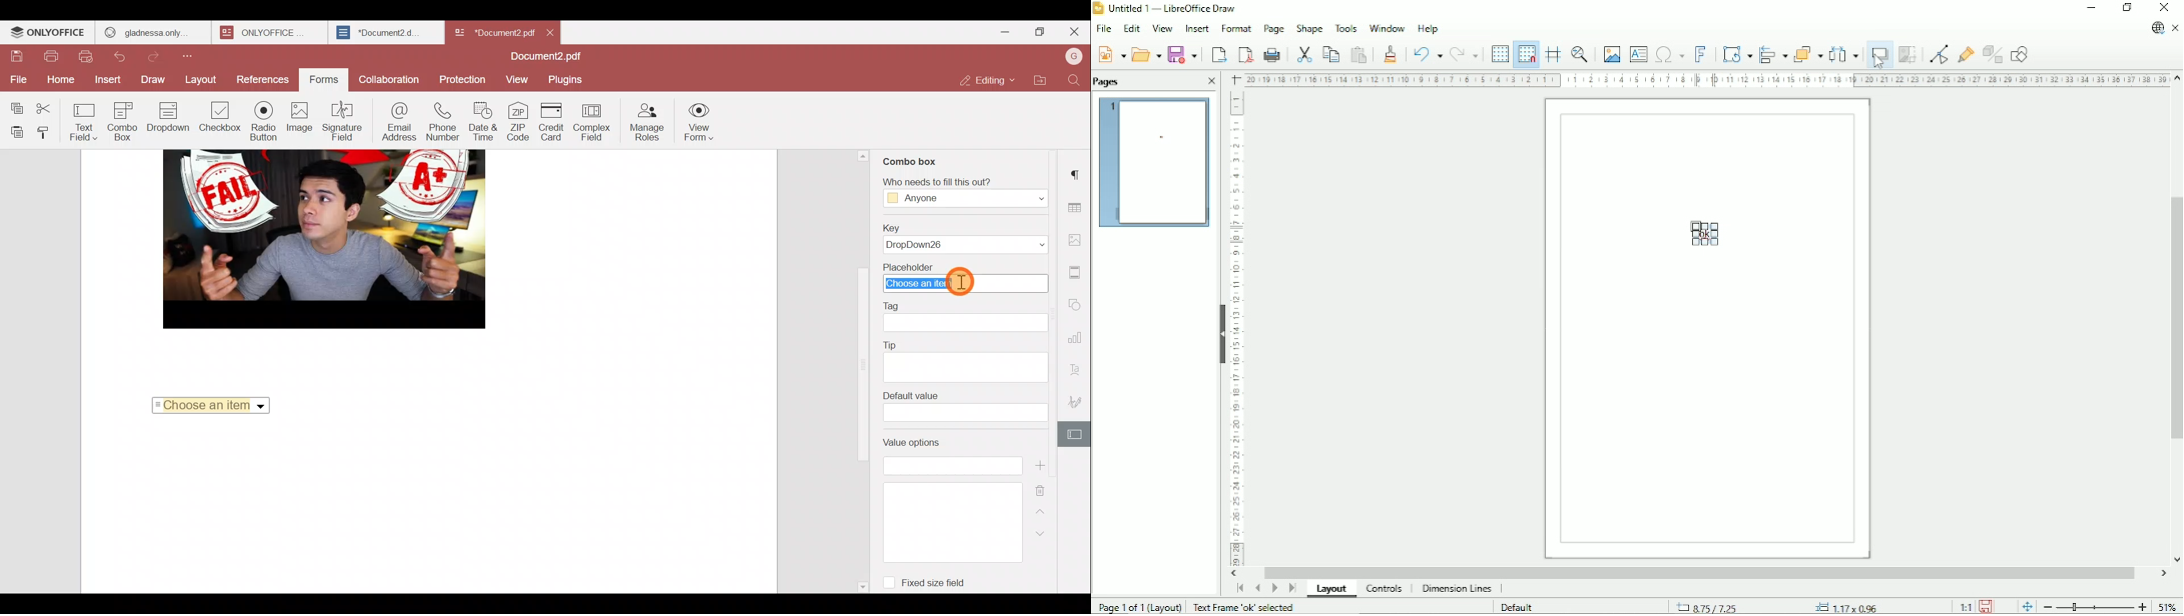 The width and height of the screenshot is (2184, 616). Describe the element at coordinates (493, 31) in the screenshot. I see `*Document2 pdf` at that location.